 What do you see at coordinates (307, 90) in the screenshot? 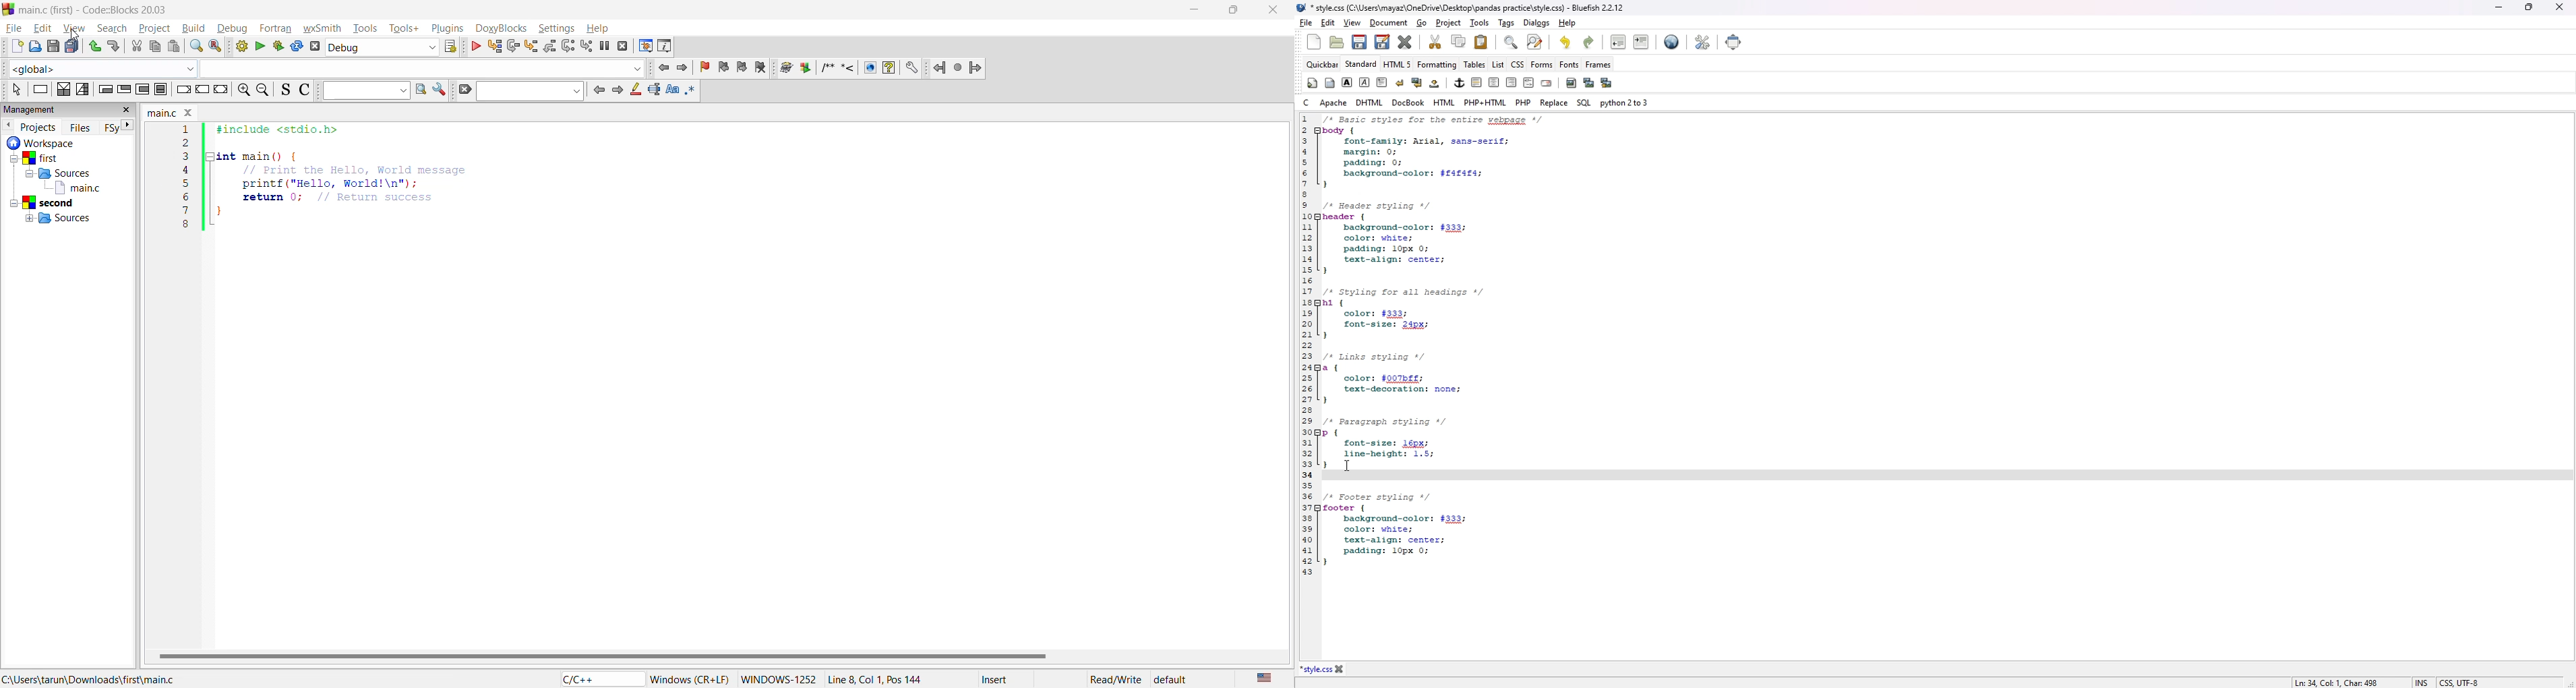
I see `toggle comments` at bounding box center [307, 90].